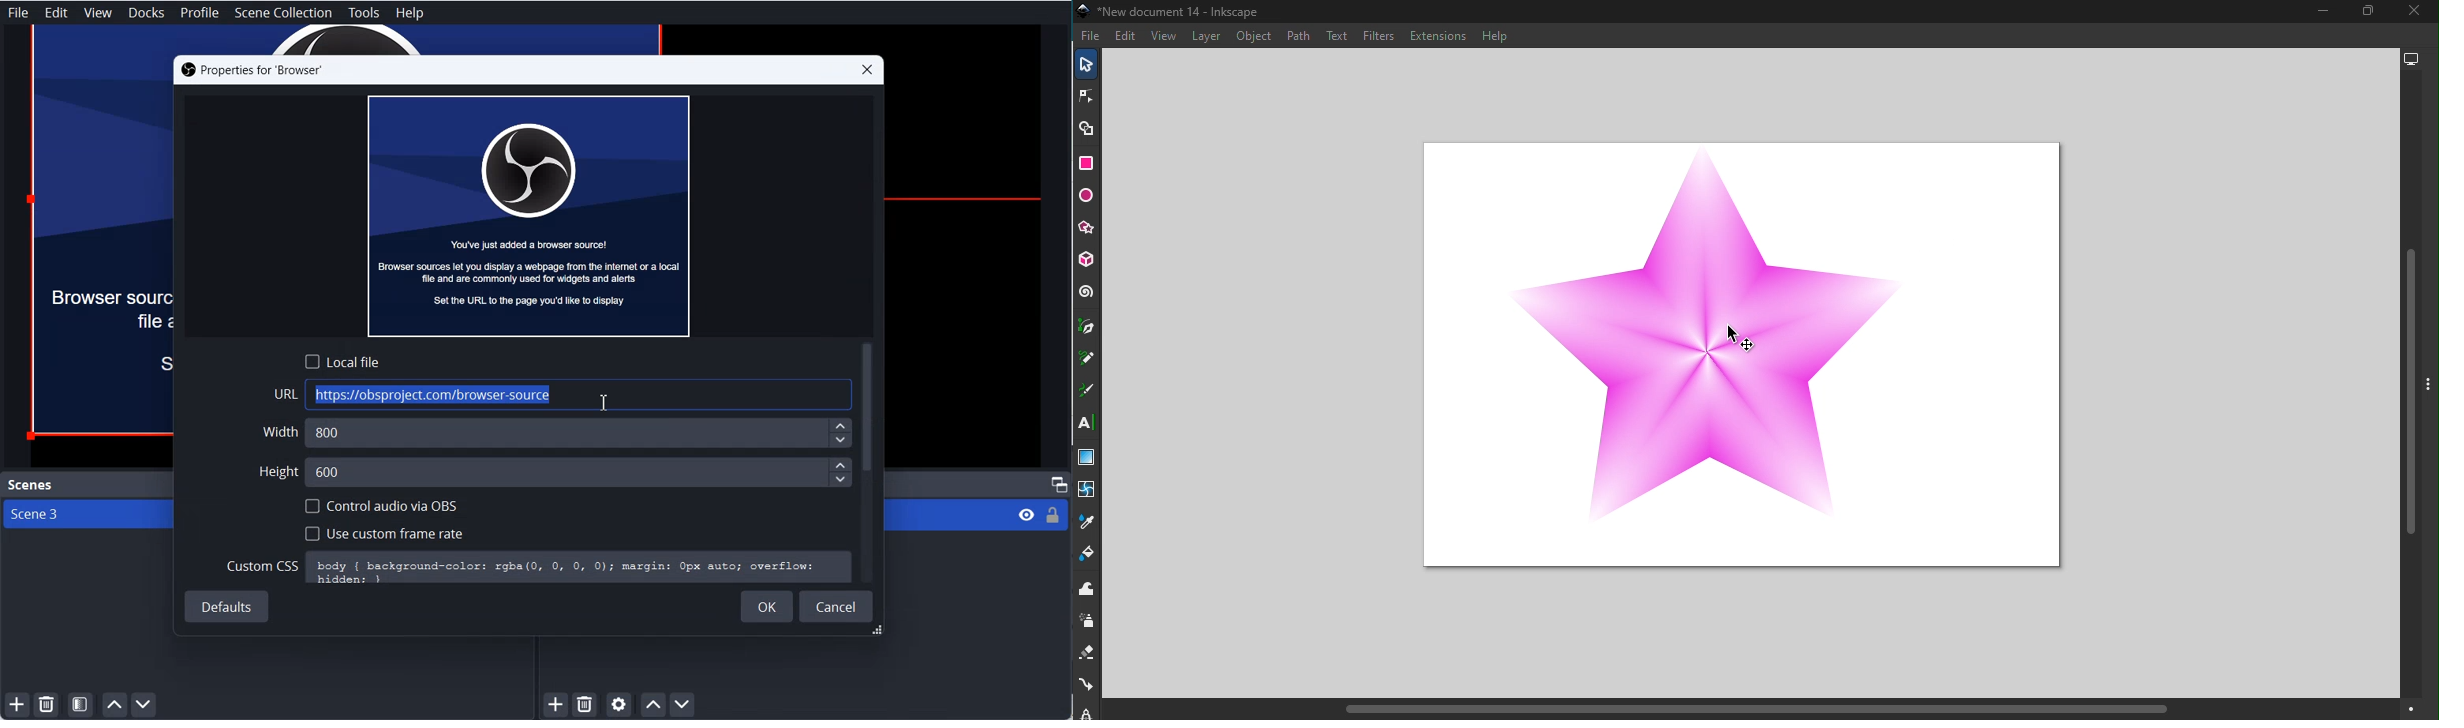  I want to click on Dropper tool, so click(1086, 521).